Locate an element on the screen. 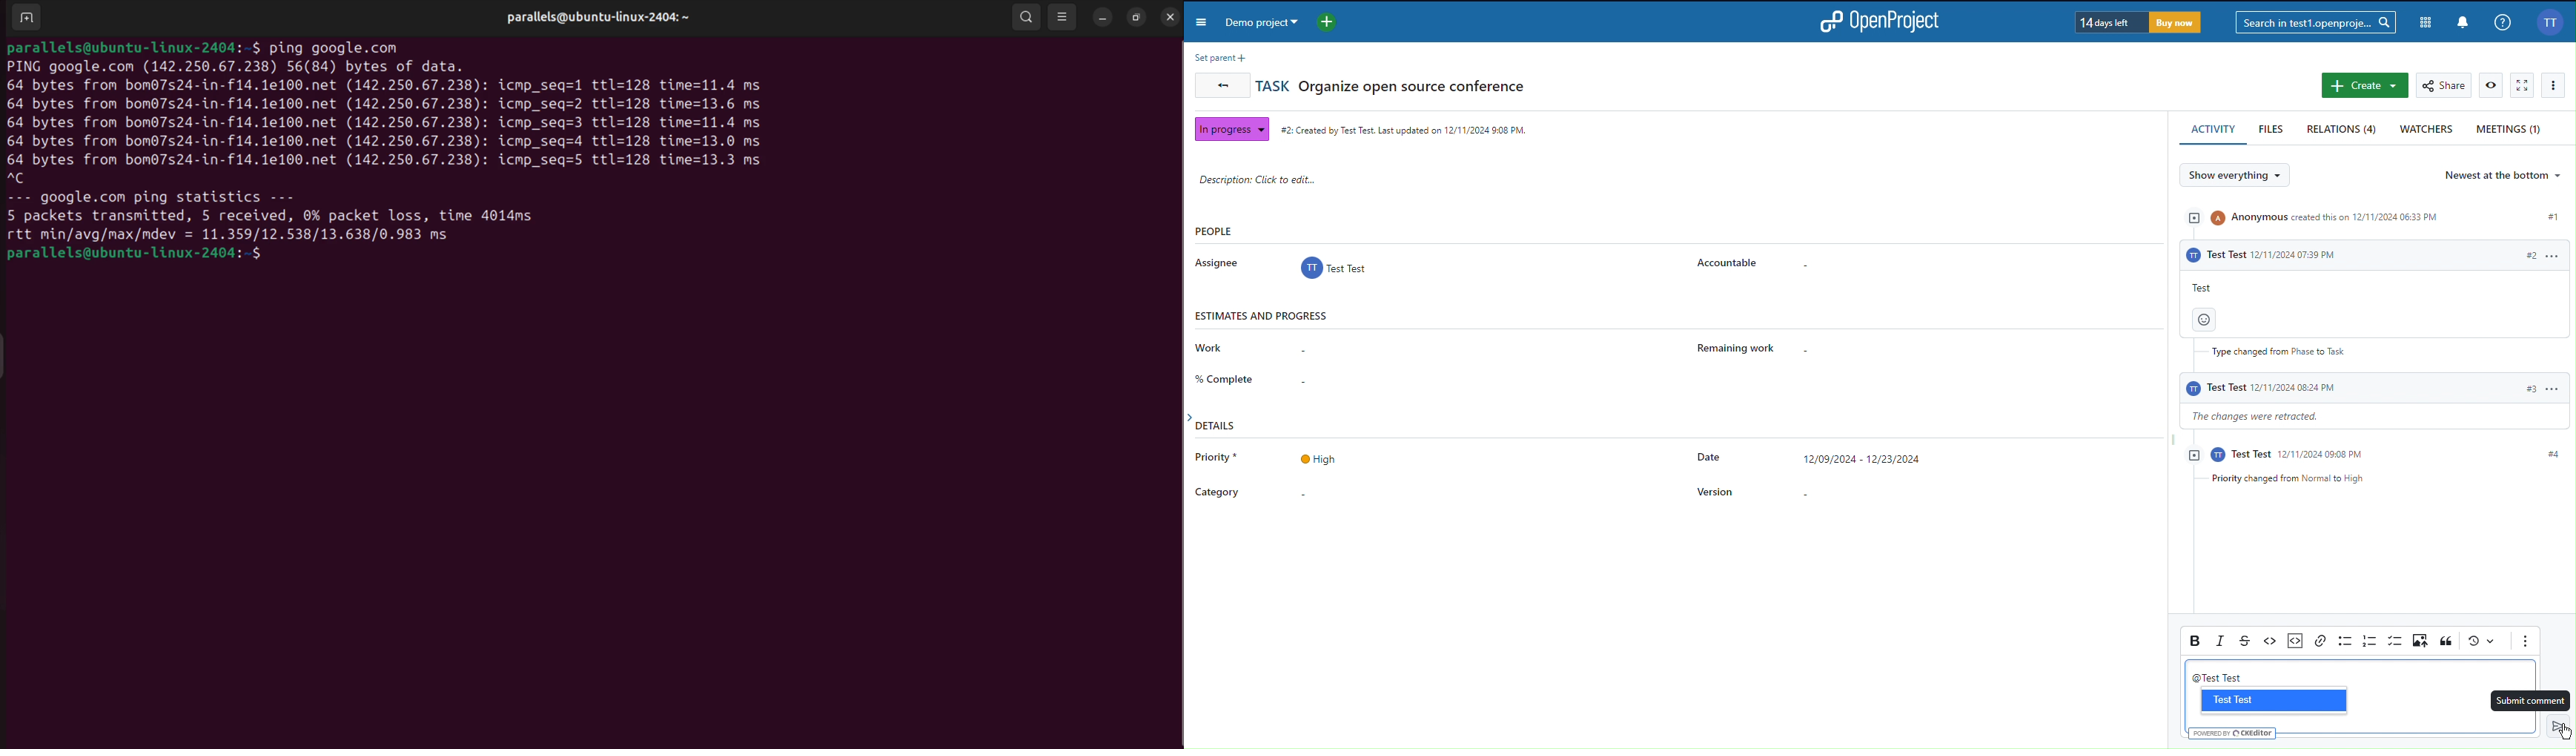 This screenshot has width=2576, height=756. ttl 128 is located at coordinates (622, 105).